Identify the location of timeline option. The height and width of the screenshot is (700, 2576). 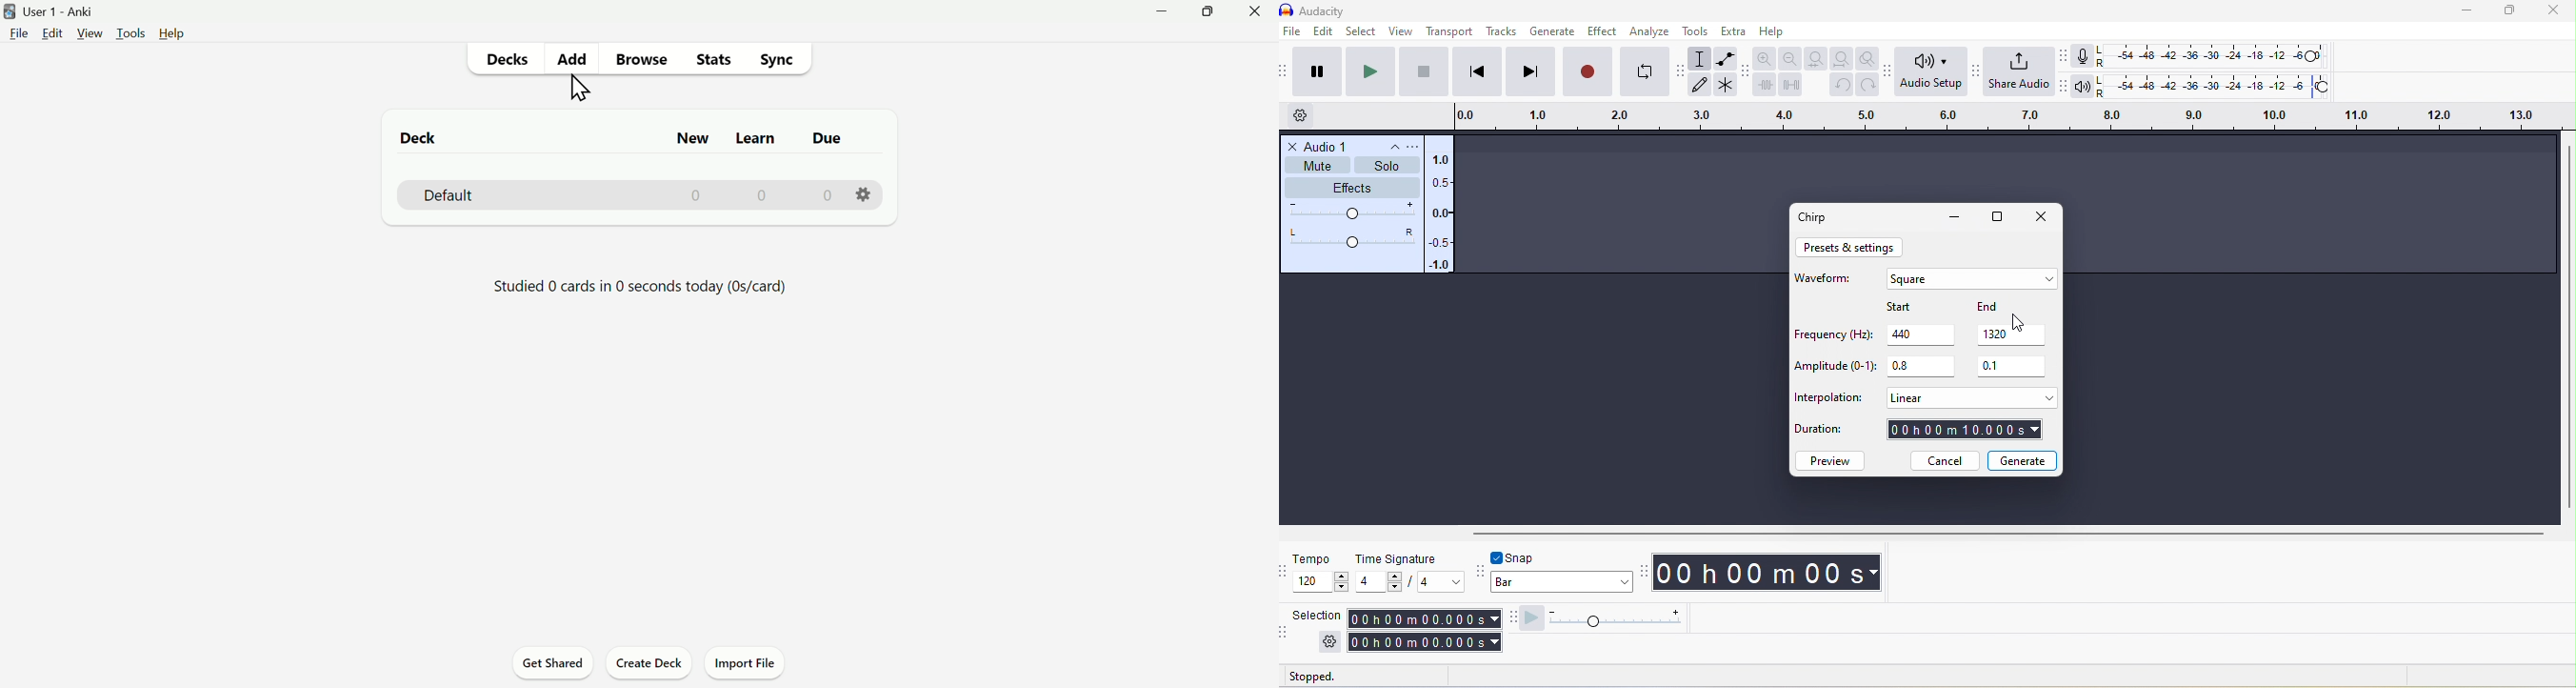
(1308, 115).